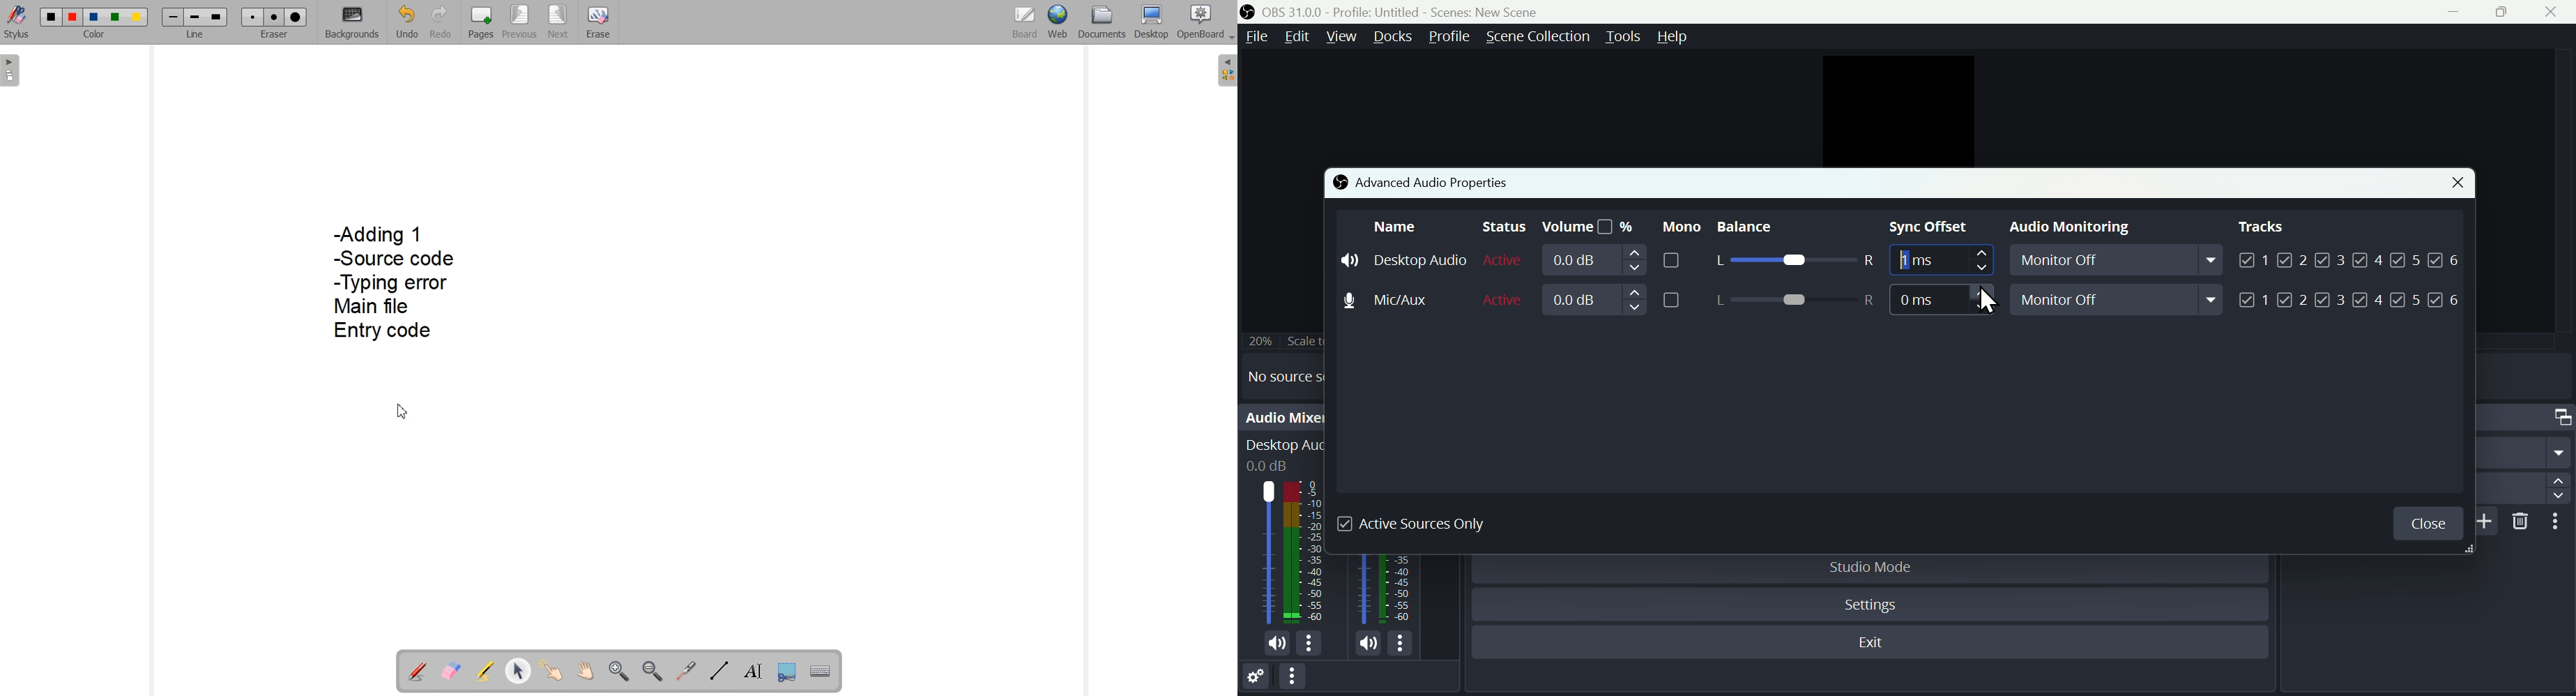 The height and width of the screenshot is (700, 2576). I want to click on Large line, so click(218, 17).